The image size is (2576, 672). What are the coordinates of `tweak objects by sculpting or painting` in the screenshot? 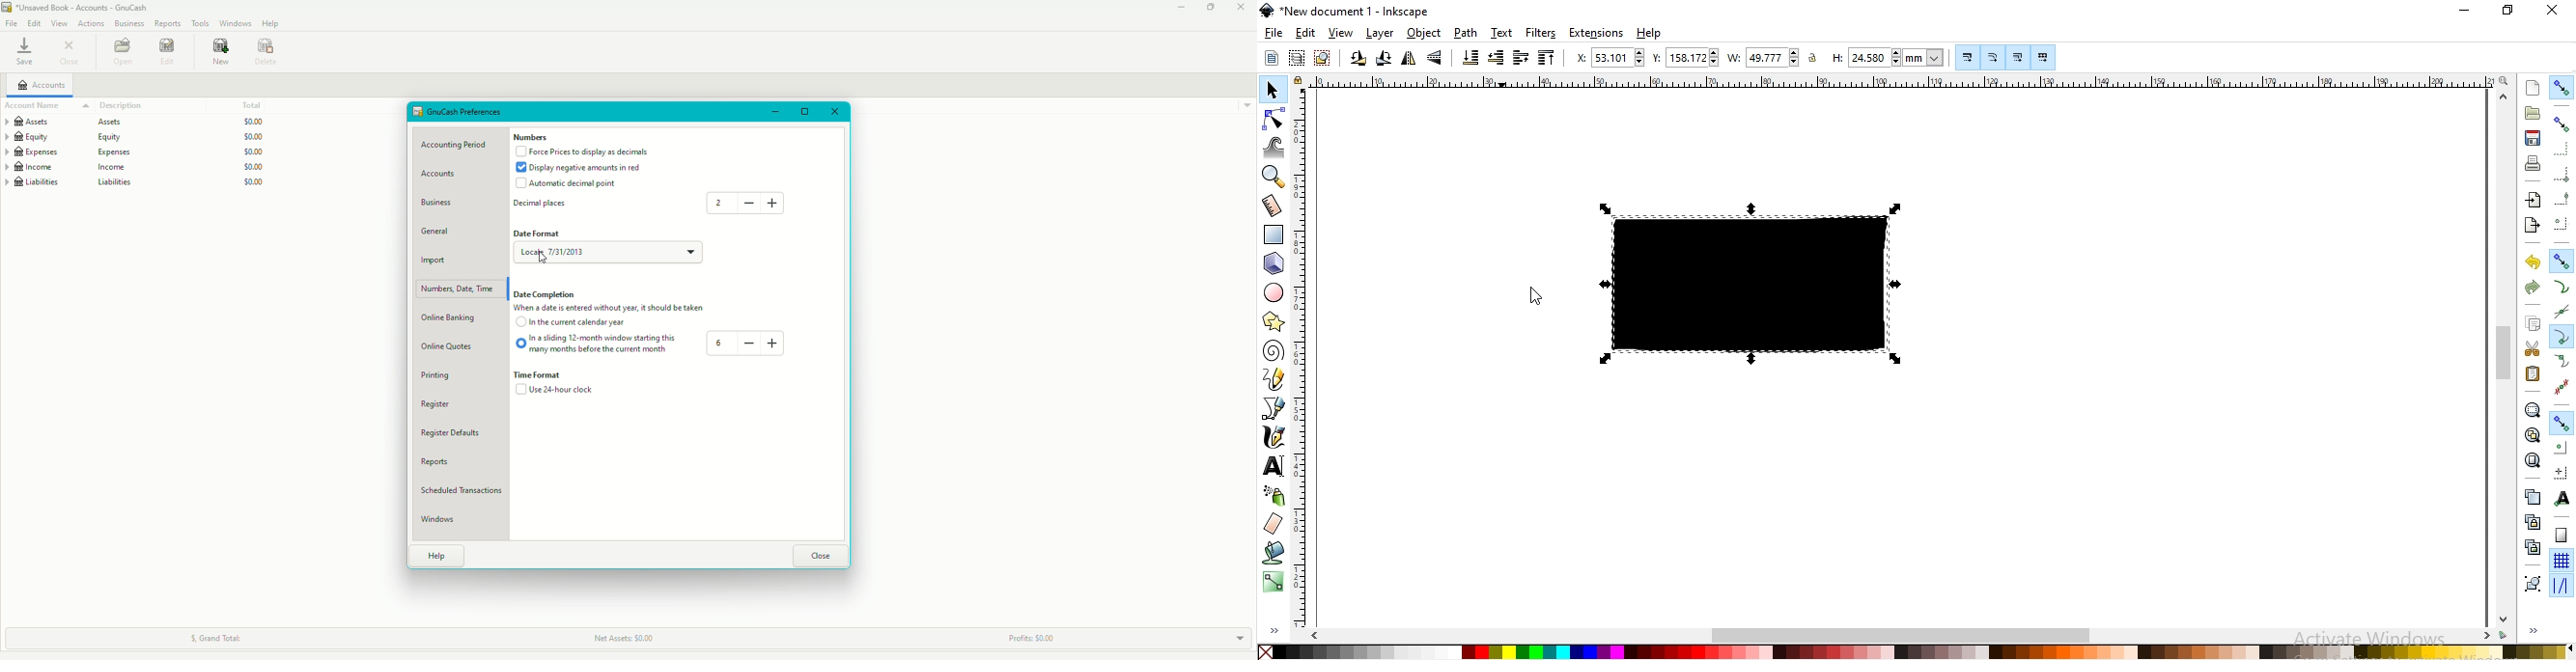 It's located at (1274, 149).